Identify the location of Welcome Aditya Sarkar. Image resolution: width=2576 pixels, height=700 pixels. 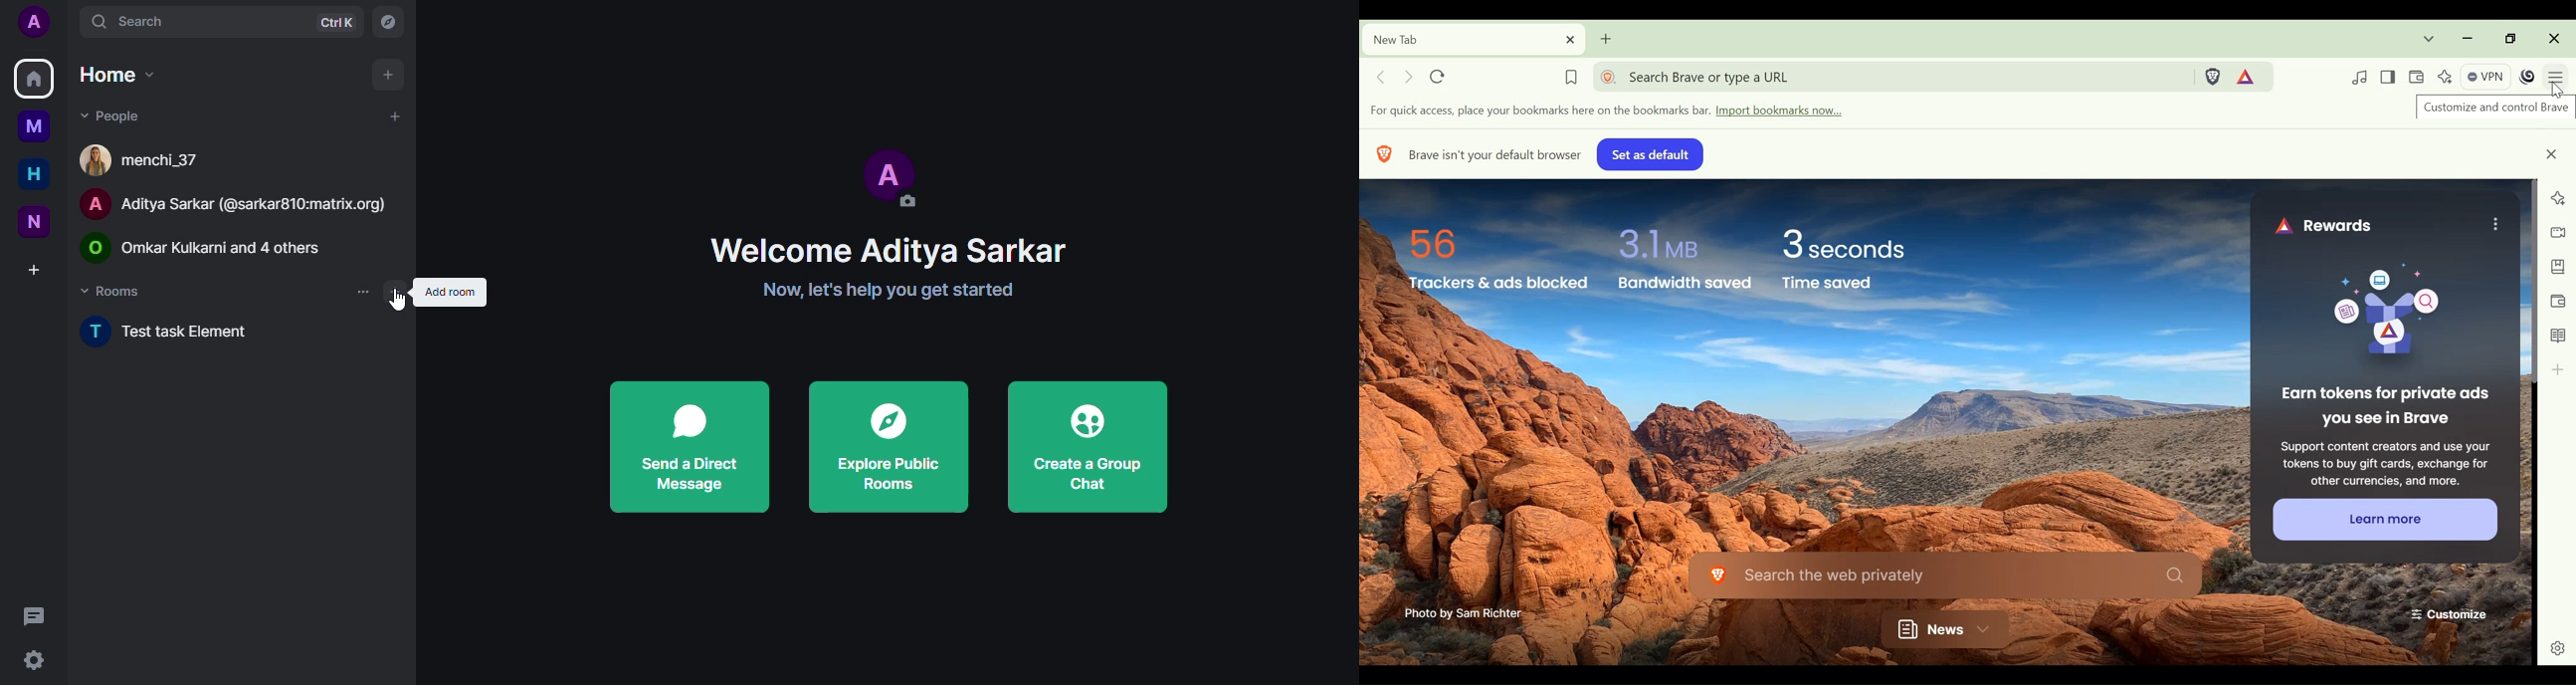
(847, 247).